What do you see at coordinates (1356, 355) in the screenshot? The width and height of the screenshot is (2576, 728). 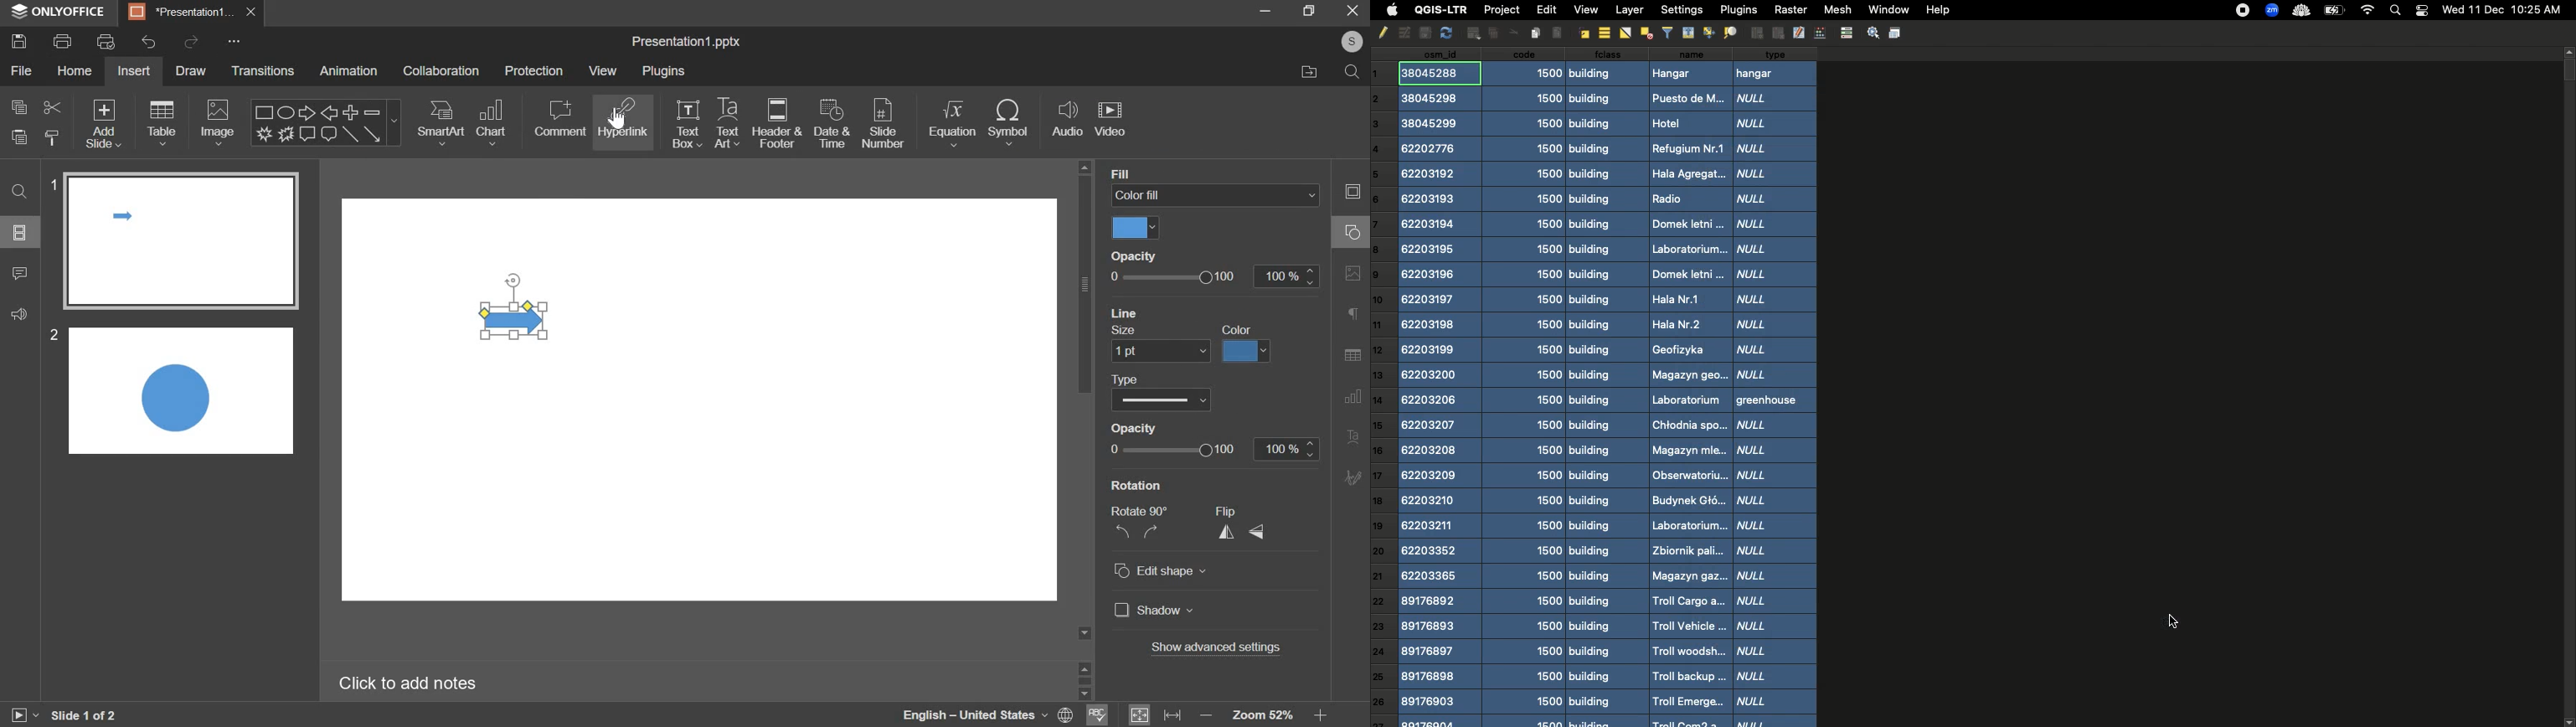 I see `Table settings` at bounding box center [1356, 355].